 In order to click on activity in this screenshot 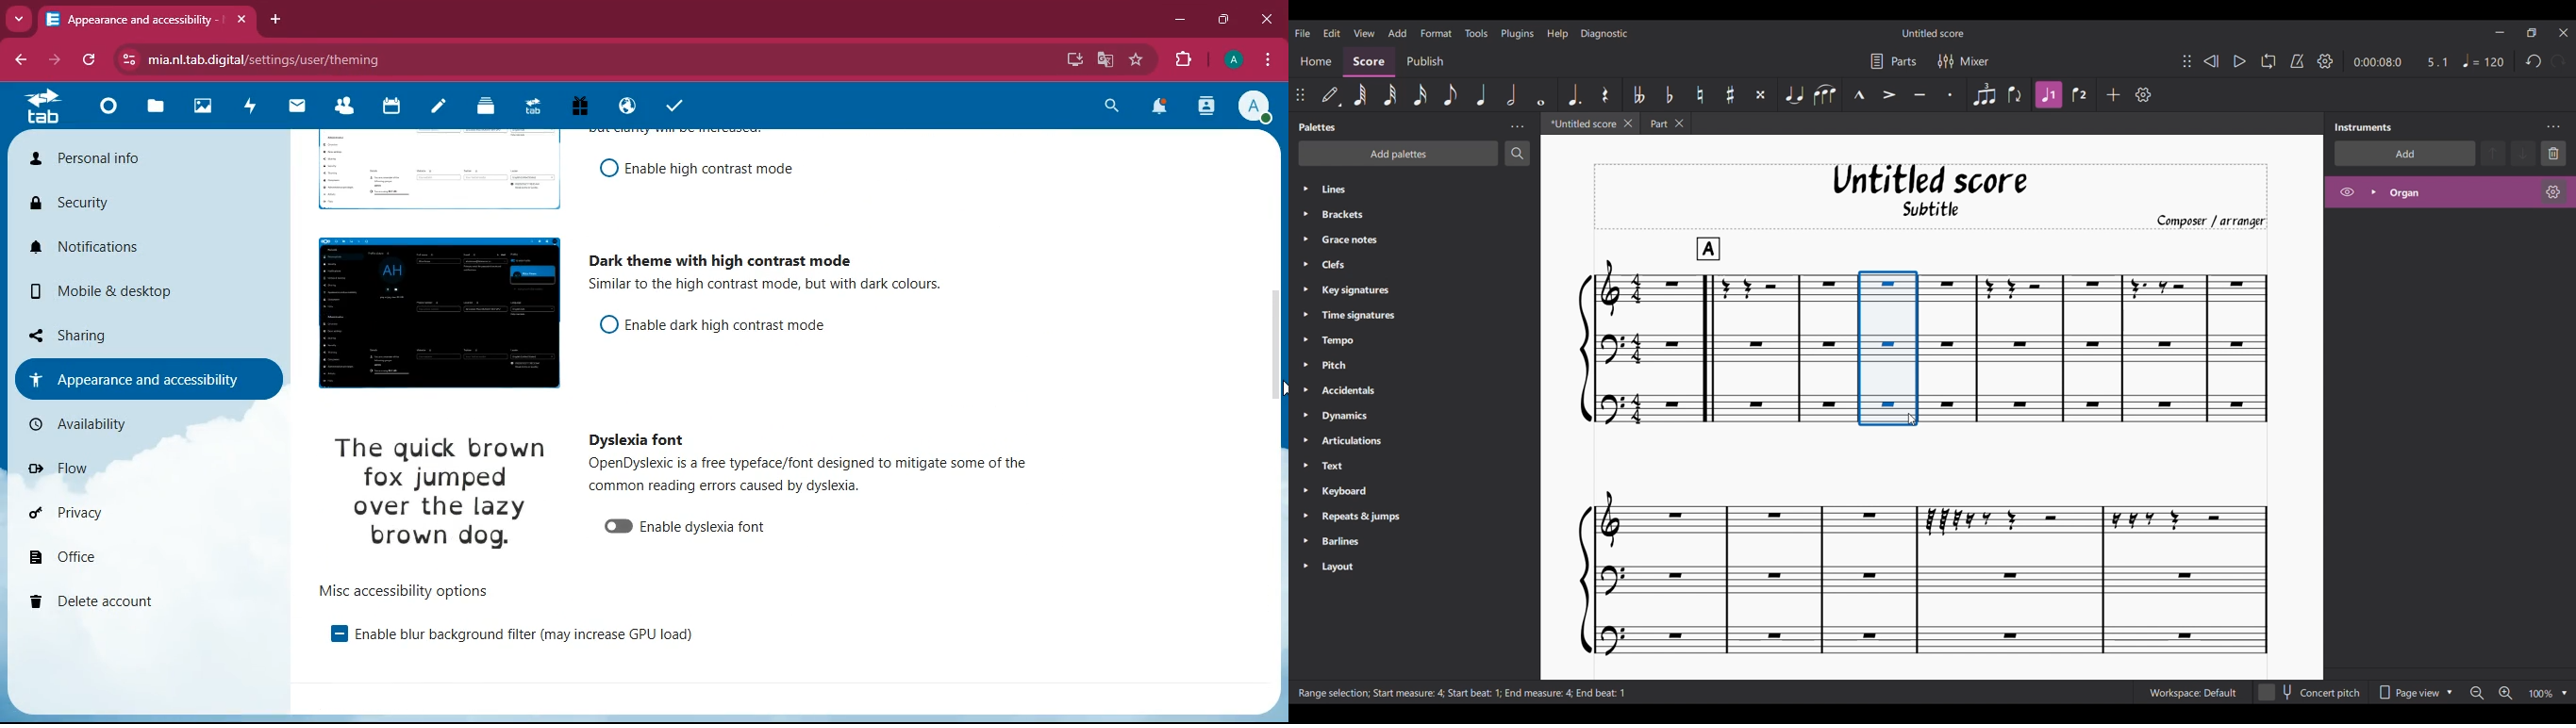, I will do `click(1205, 109)`.